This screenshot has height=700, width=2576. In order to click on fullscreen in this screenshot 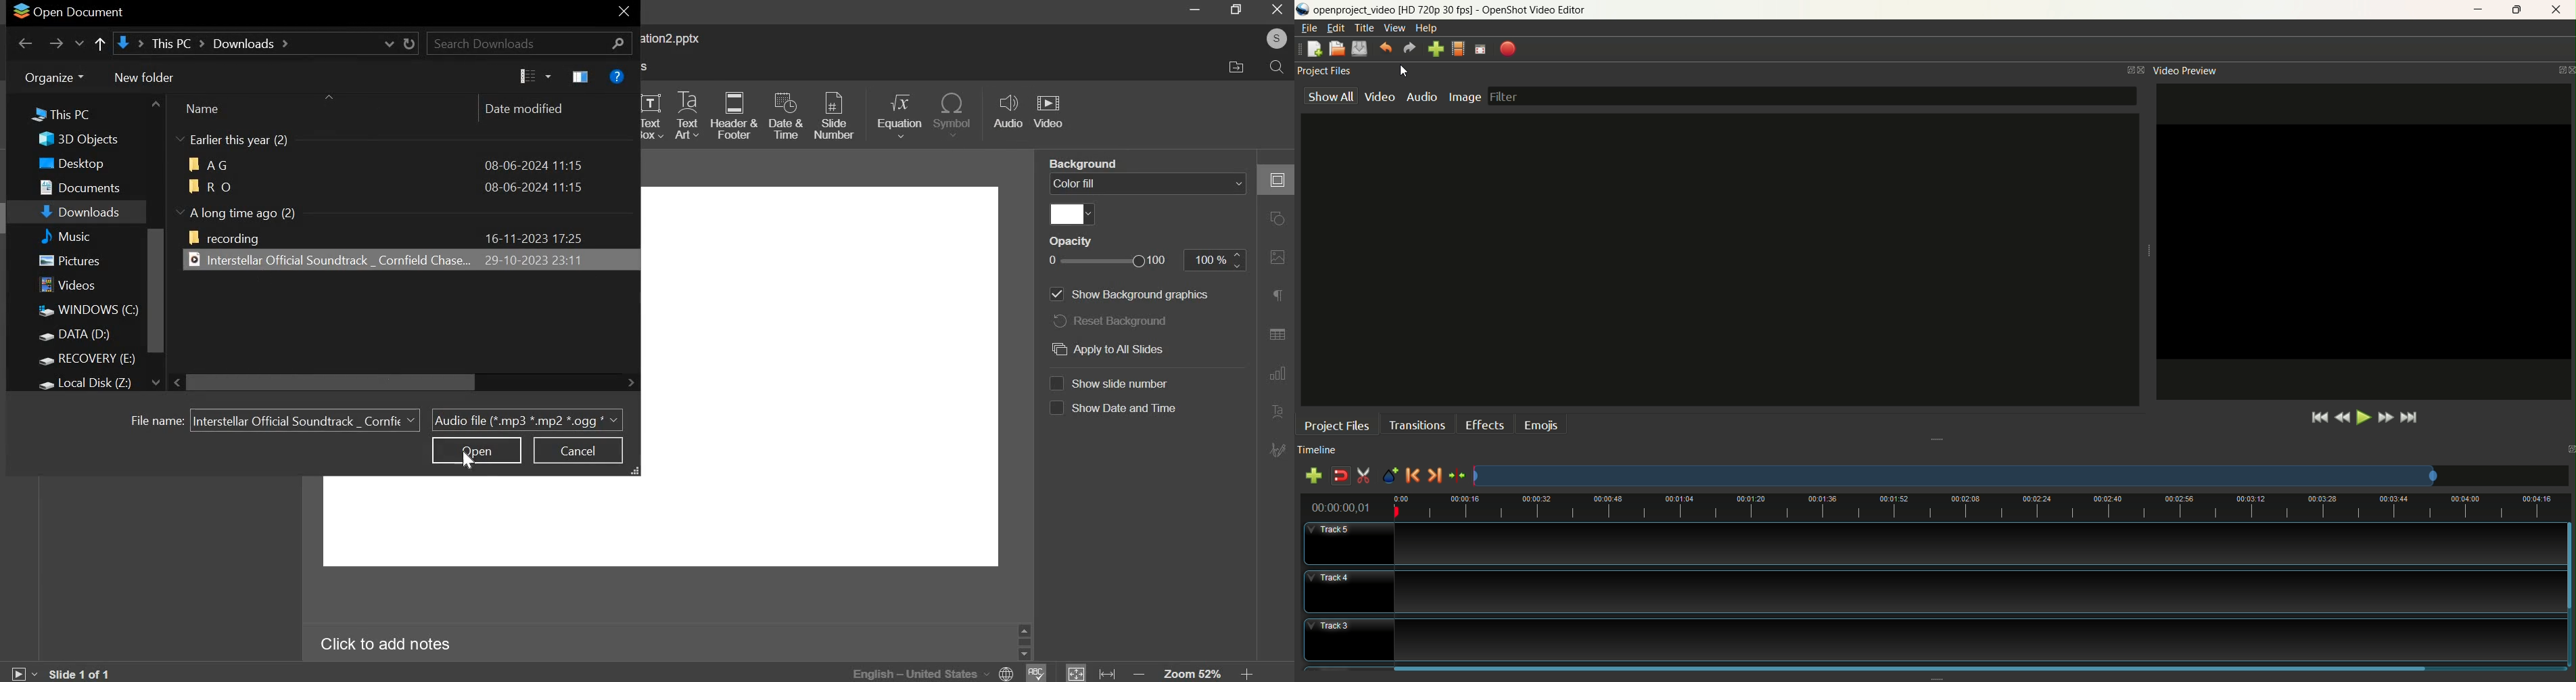, I will do `click(1482, 49)`.